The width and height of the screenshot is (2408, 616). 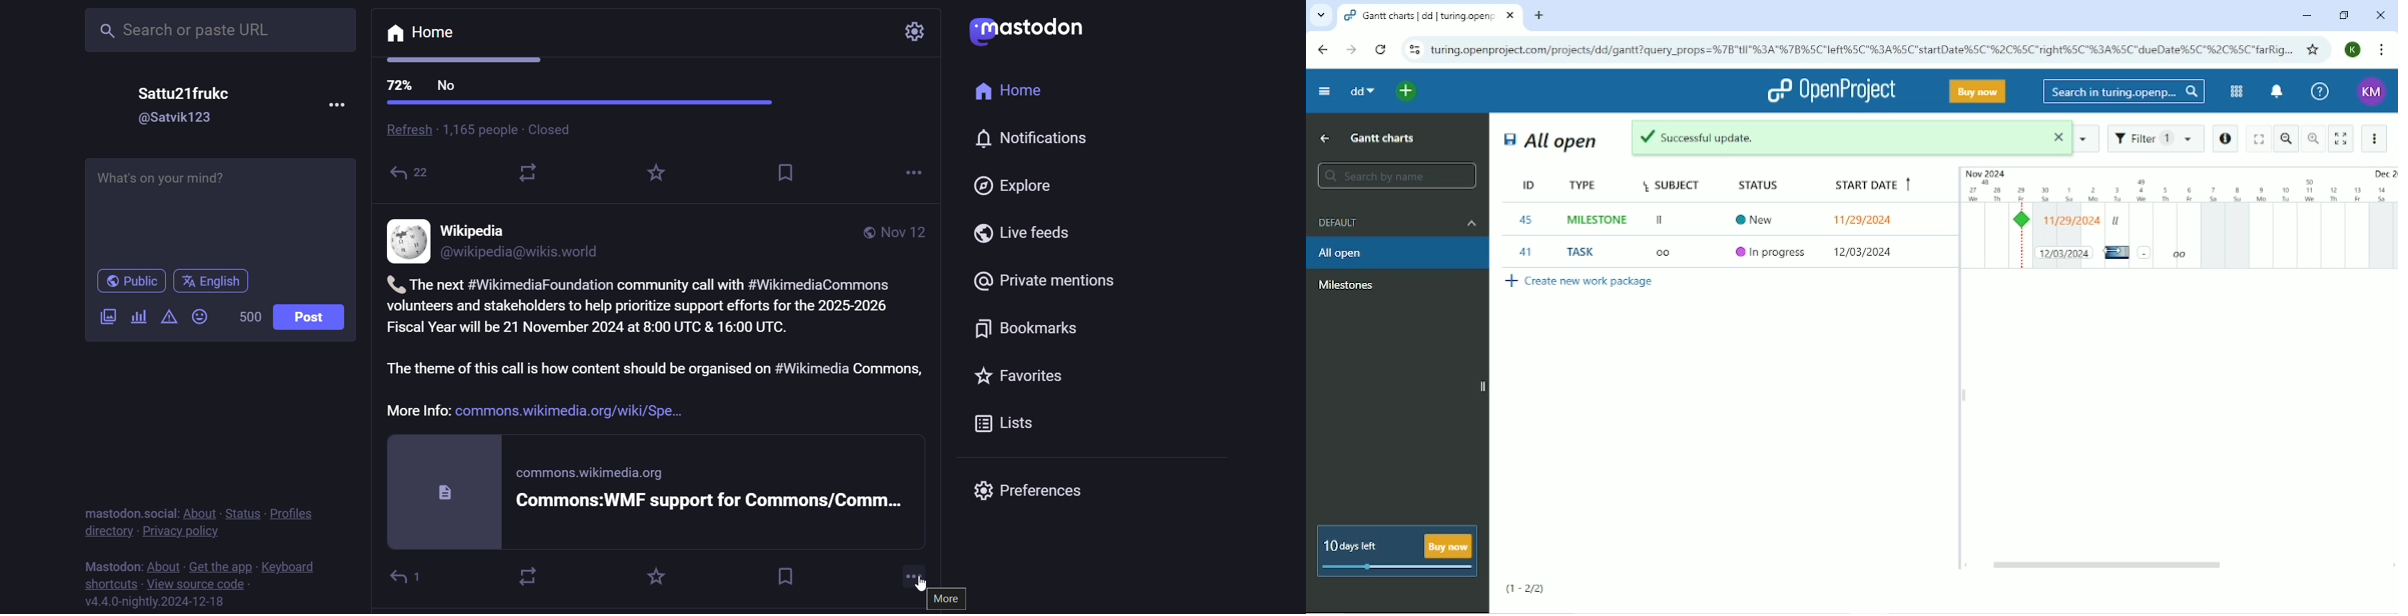 What do you see at coordinates (716, 501) in the screenshot?
I see `Commons:WMF support for Commons/Comm...` at bounding box center [716, 501].